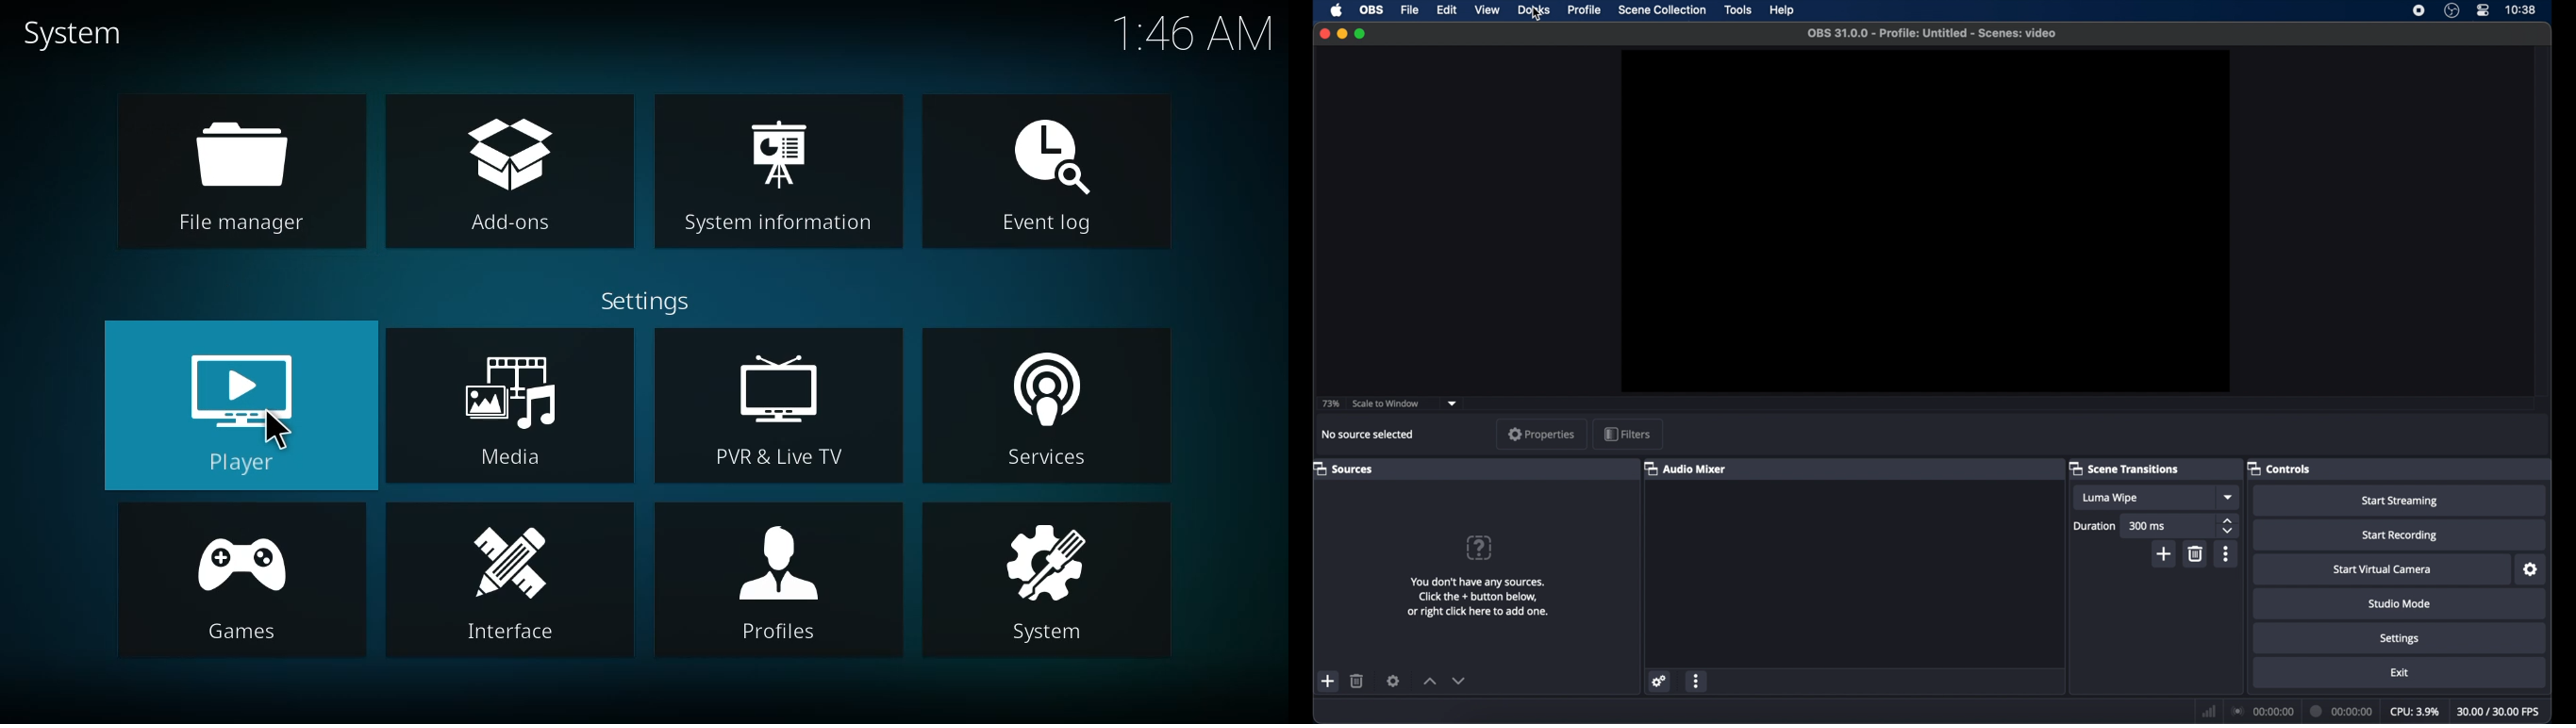 The height and width of the screenshot is (728, 2576). What do you see at coordinates (1739, 10) in the screenshot?
I see `tools` at bounding box center [1739, 10].